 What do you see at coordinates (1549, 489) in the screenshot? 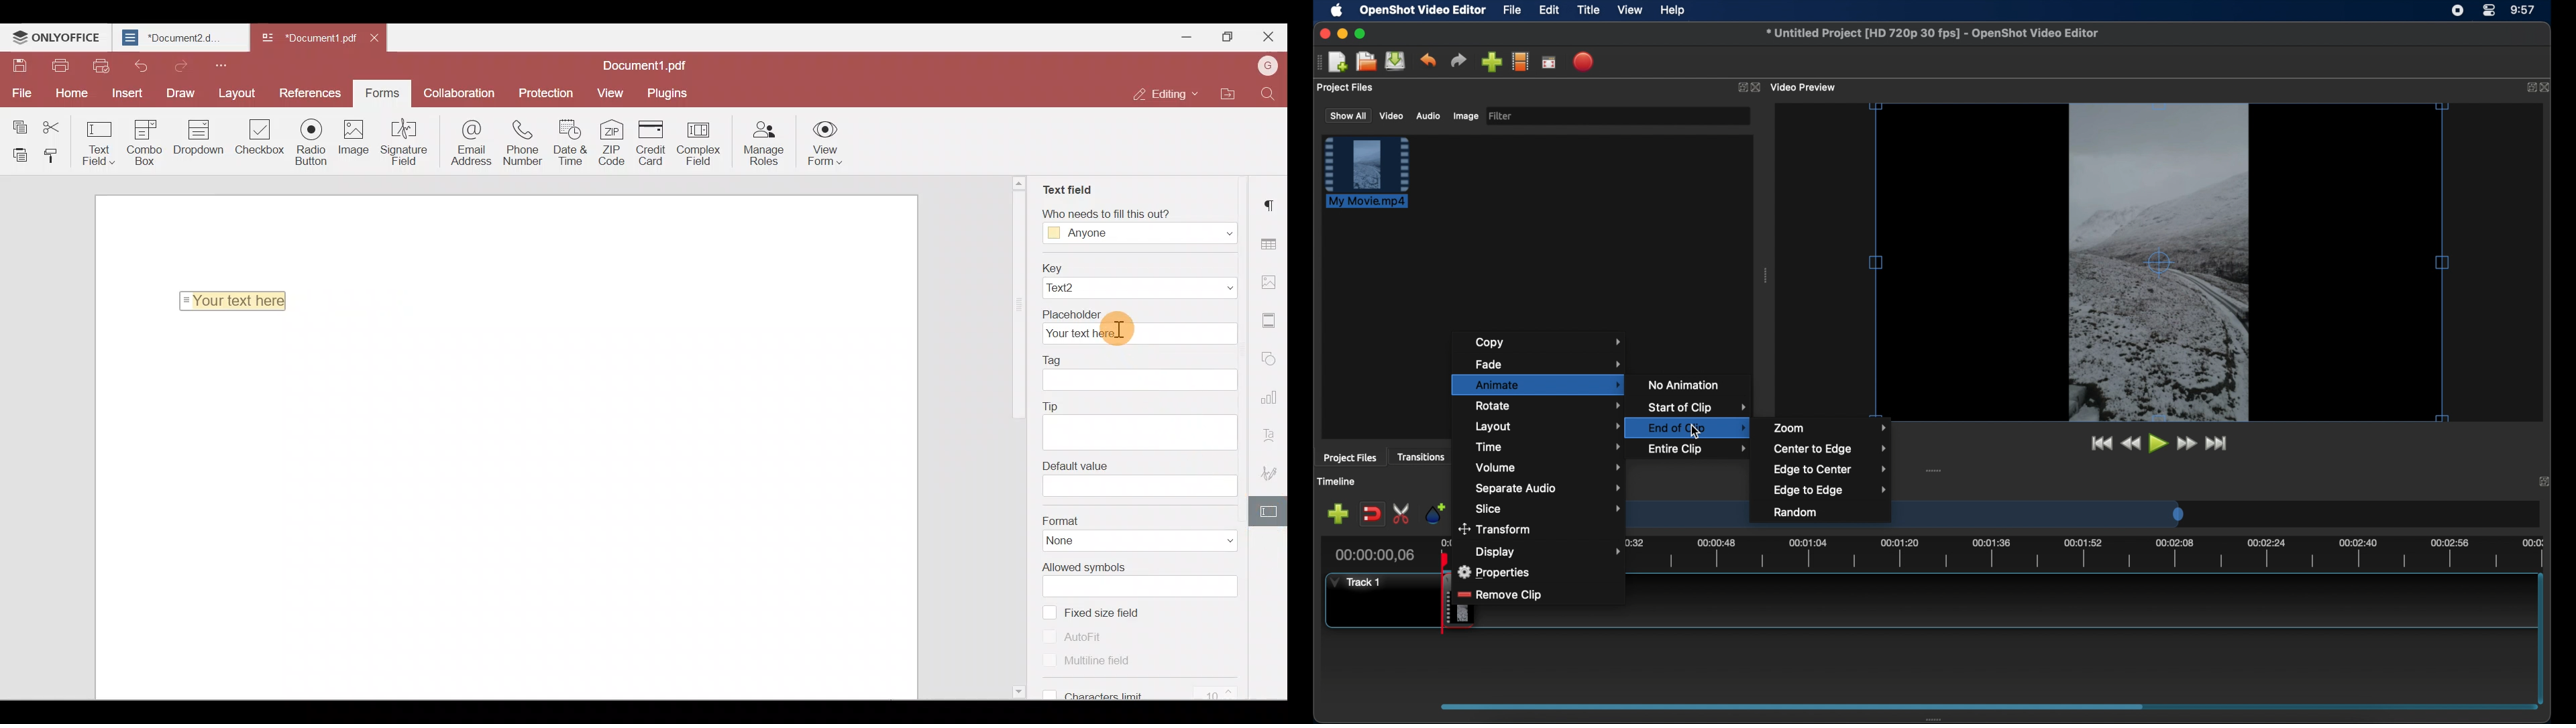
I see `separate audio menu` at bounding box center [1549, 489].